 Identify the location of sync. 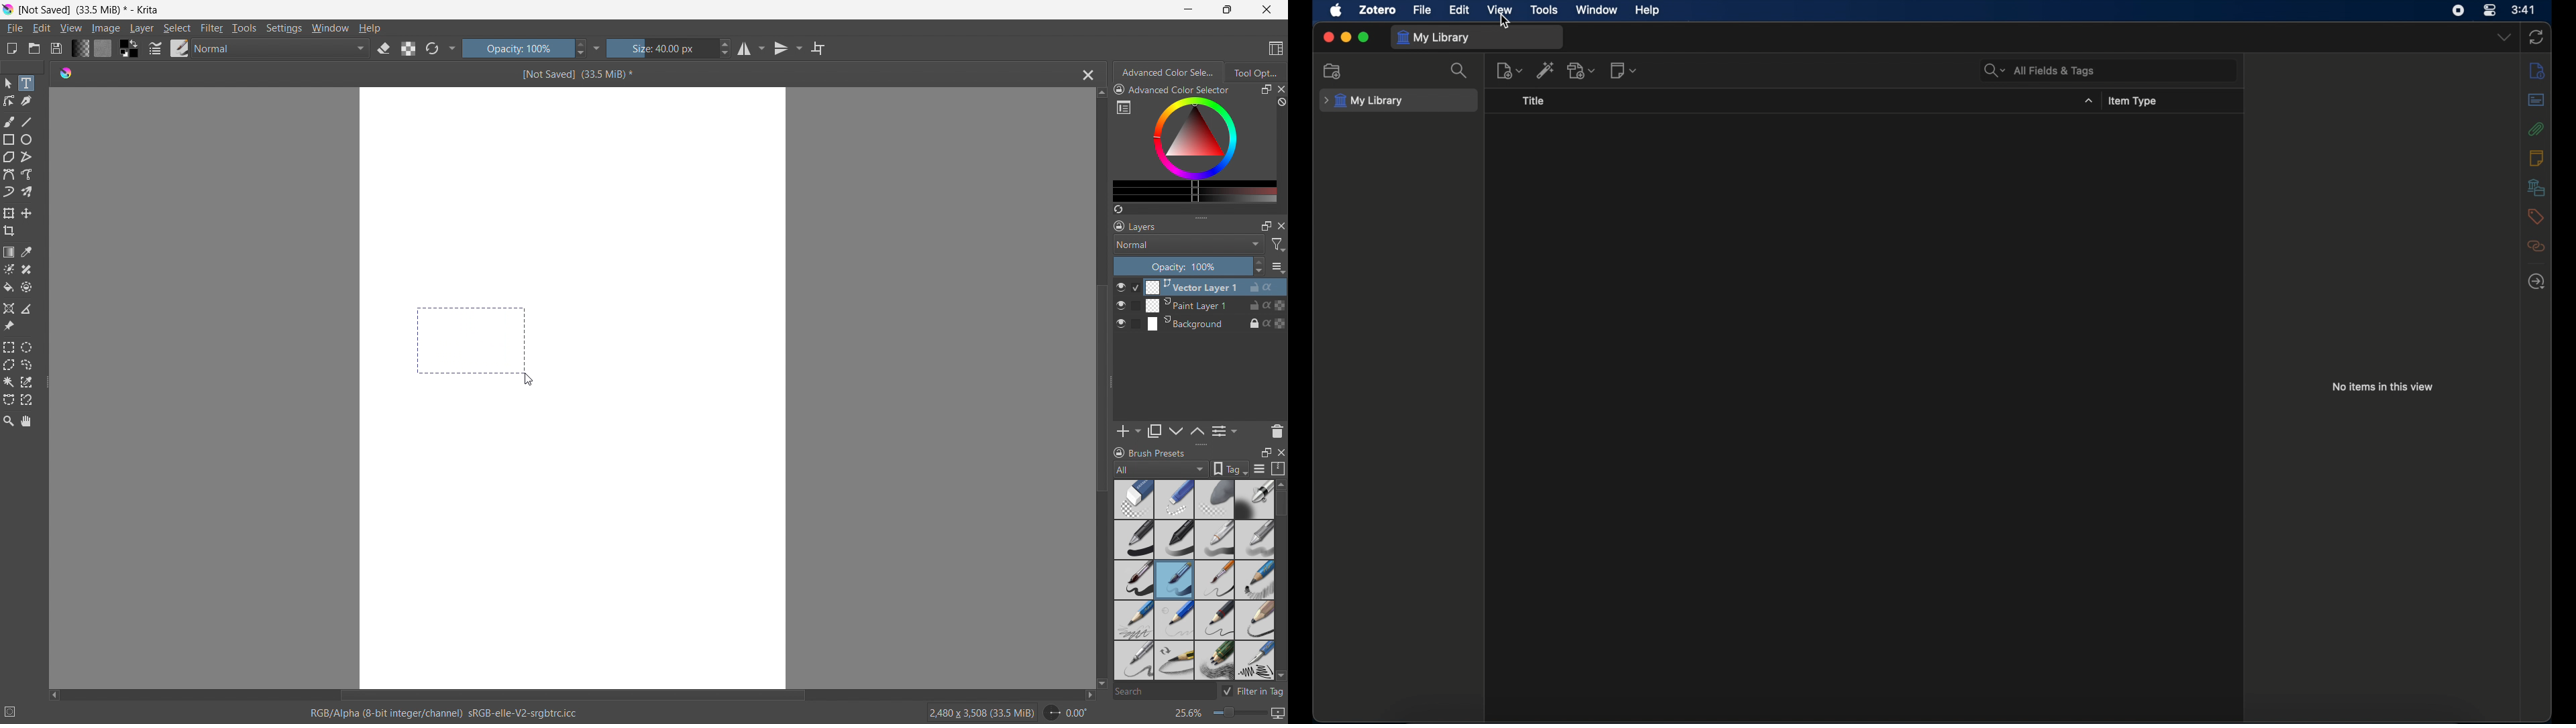
(2536, 38).